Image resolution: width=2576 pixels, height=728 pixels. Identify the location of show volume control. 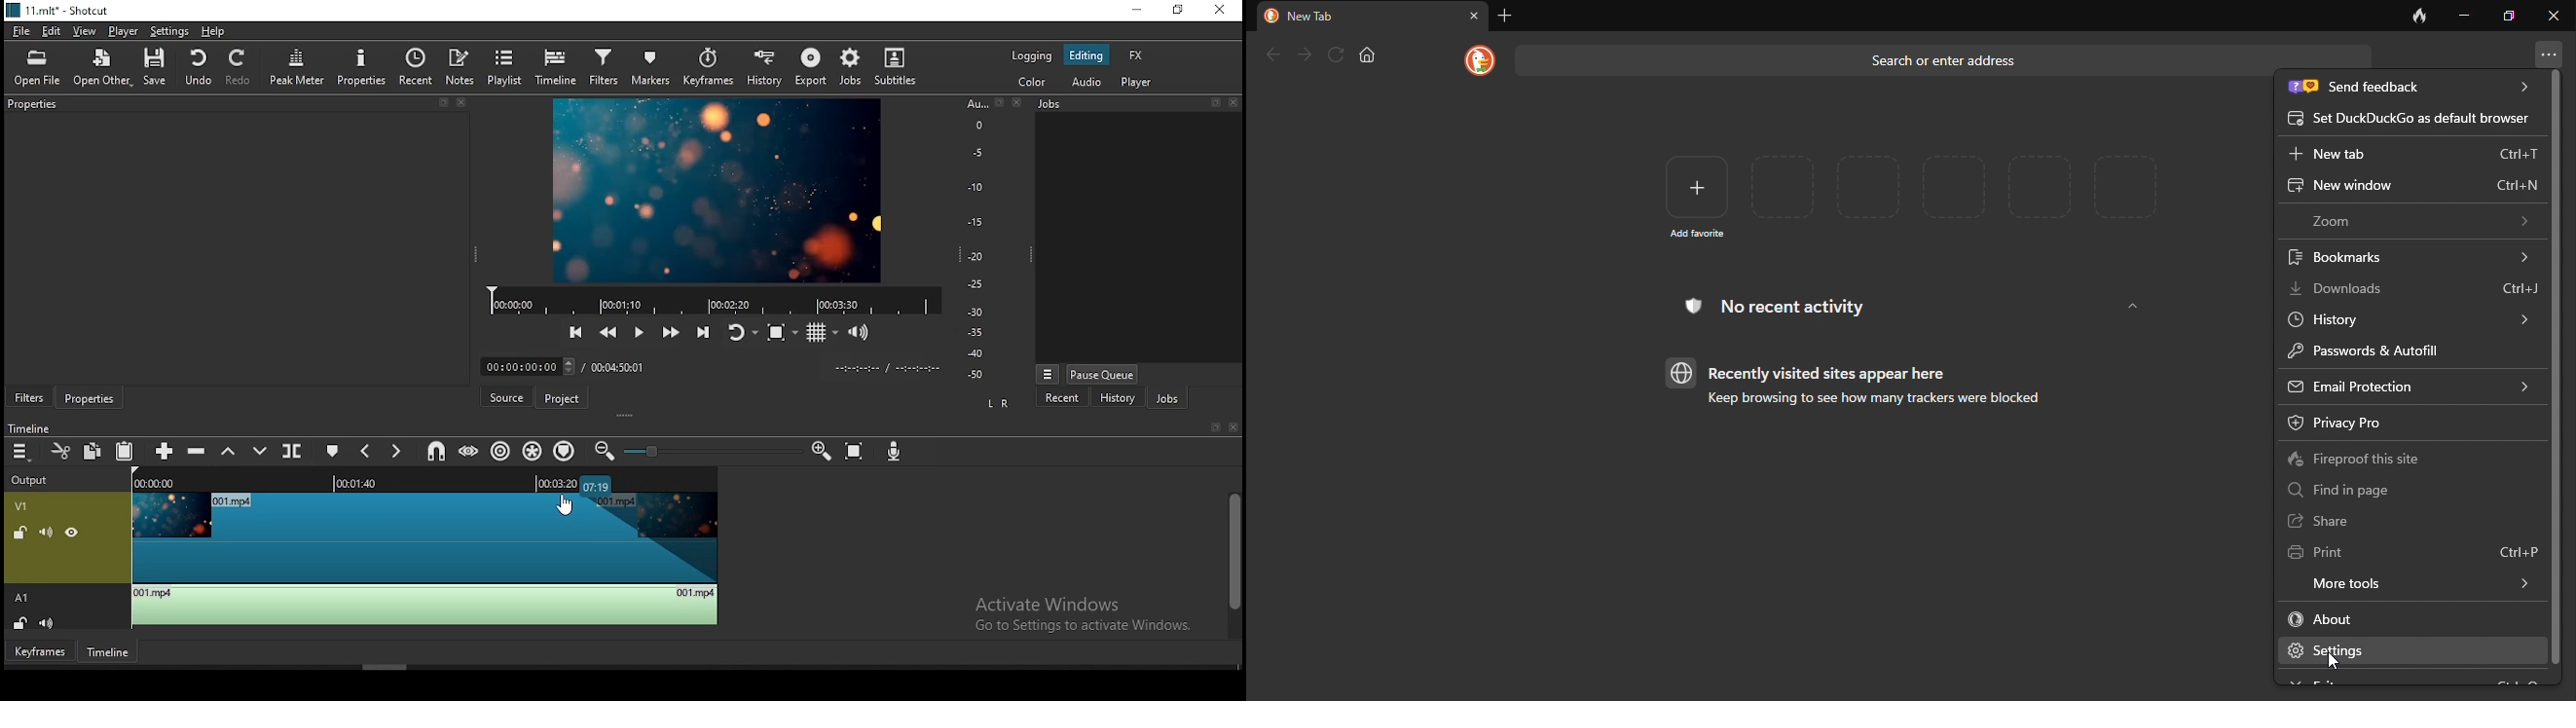
(860, 334).